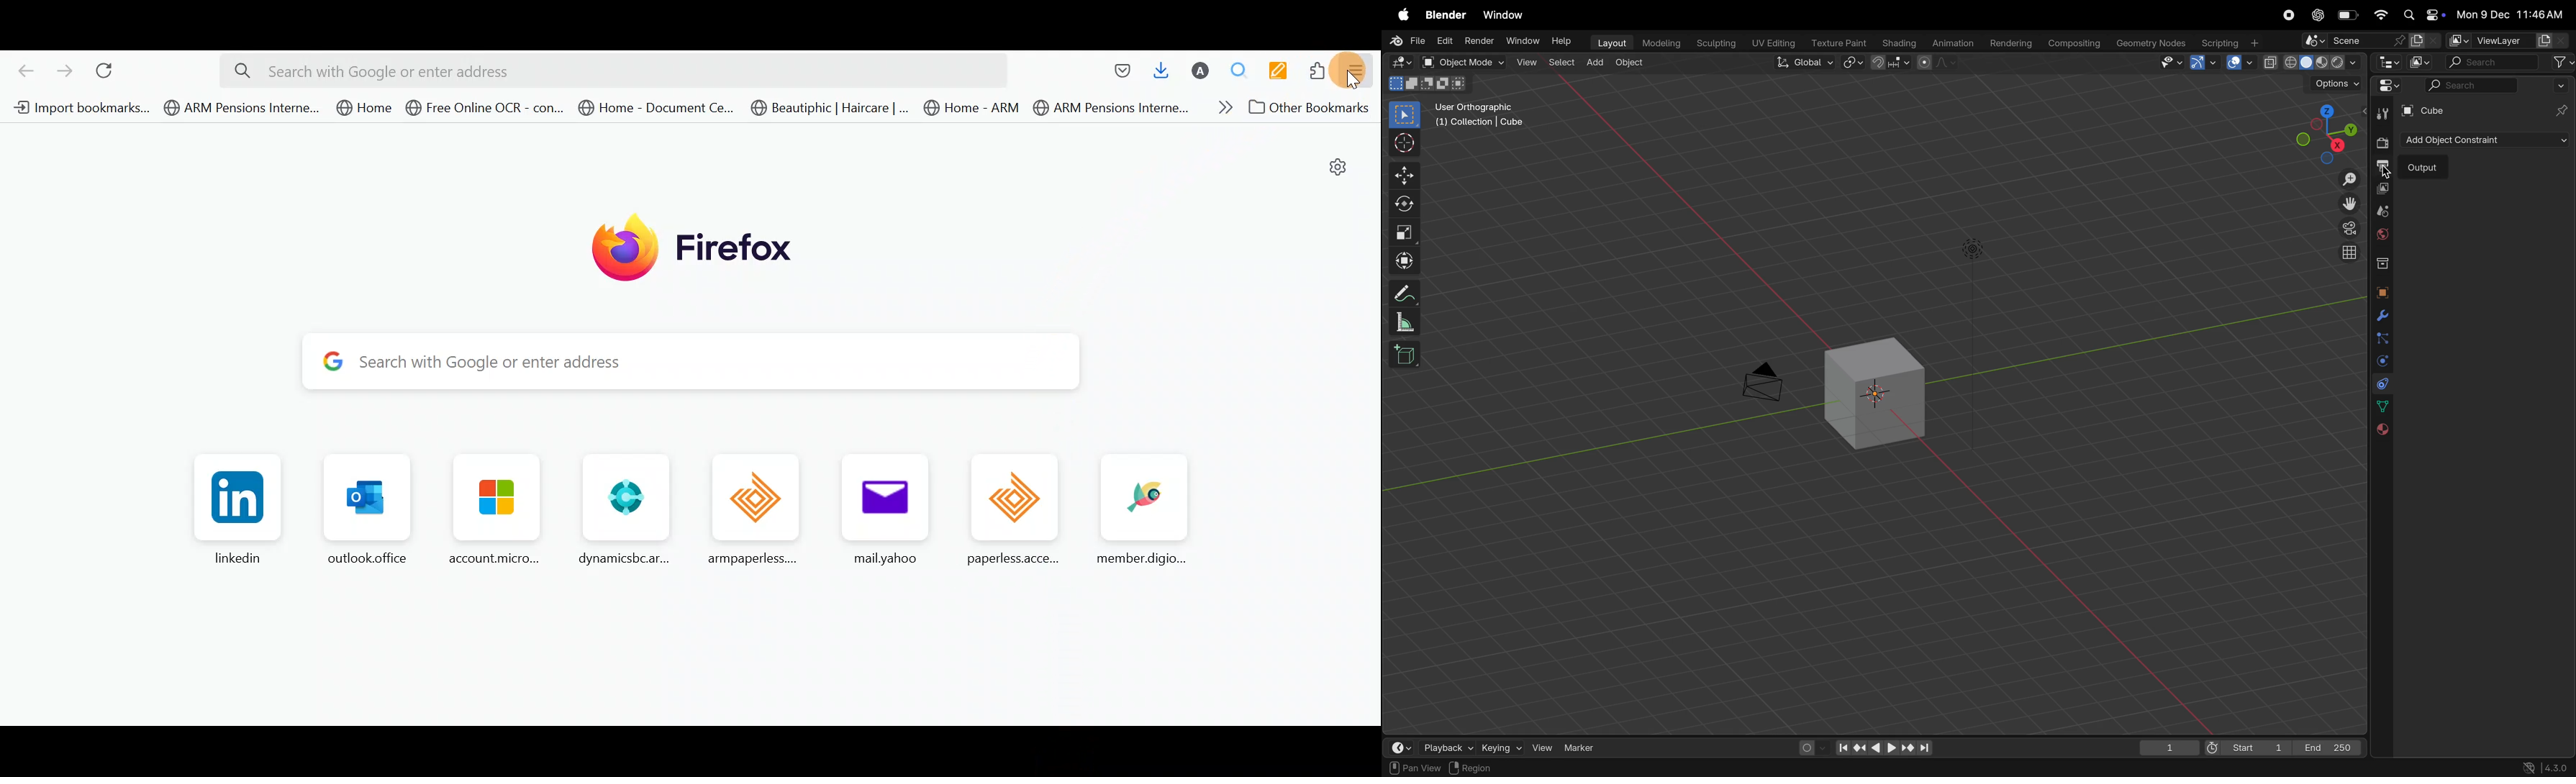 The image size is (2576, 784). I want to click on view layer, so click(2384, 188).